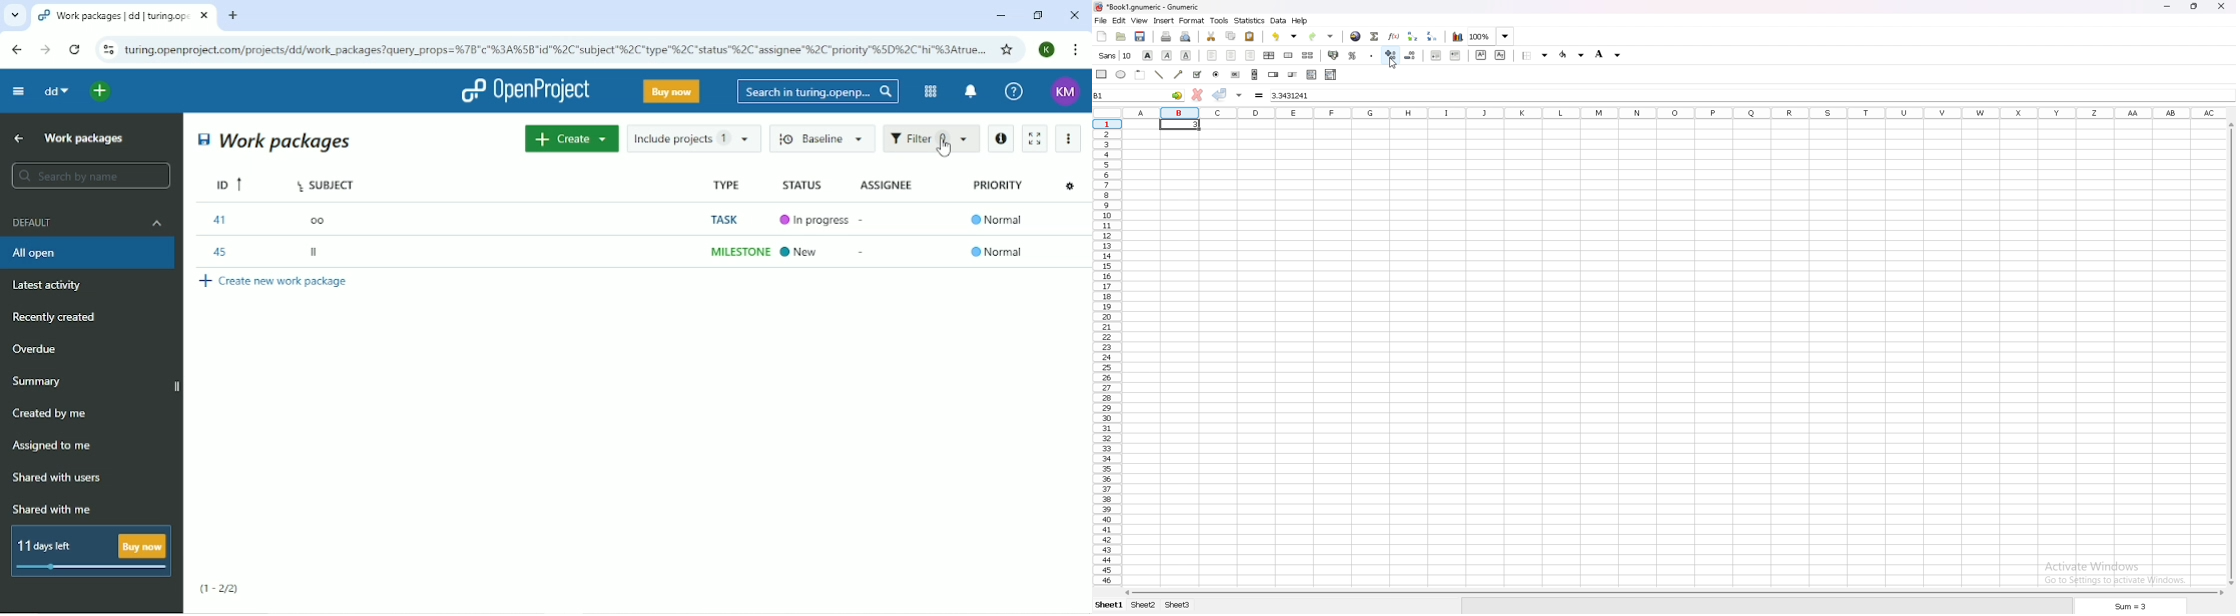 The image size is (2240, 616). Describe the element at coordinates (1178, 75) in the screenshot. I see `arrowed line` at that location.